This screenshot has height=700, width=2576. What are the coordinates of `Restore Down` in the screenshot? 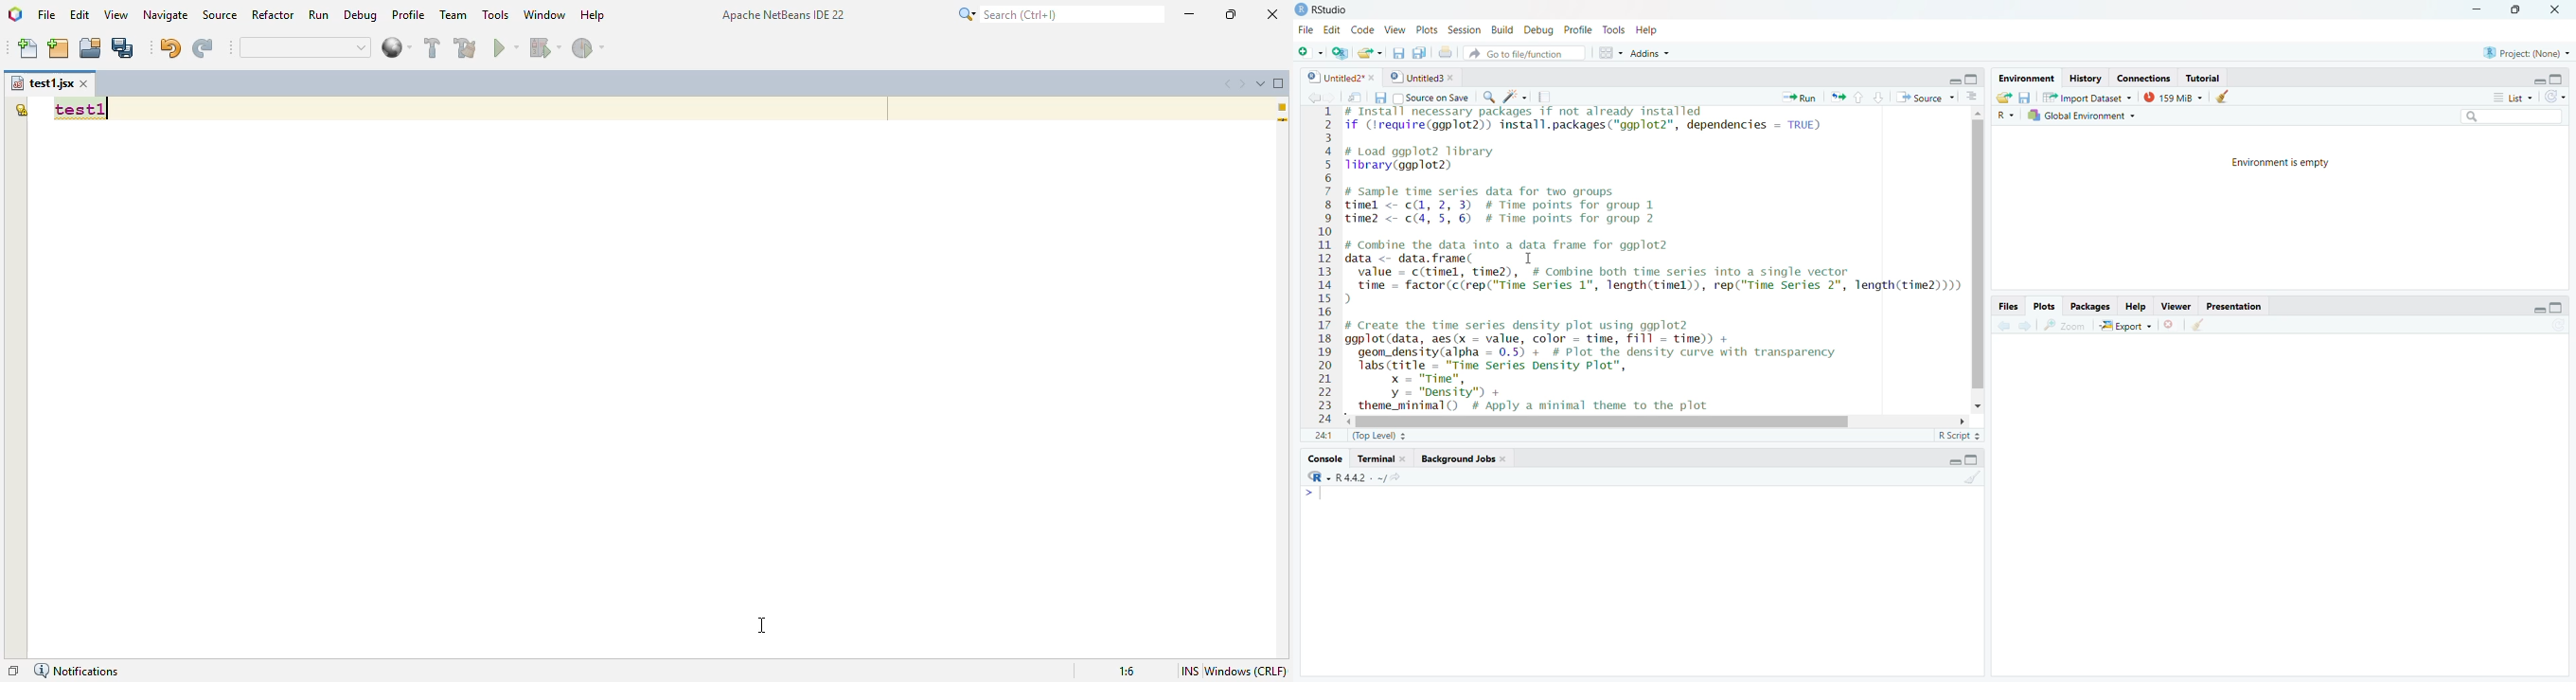 It's located at (2515, 10).